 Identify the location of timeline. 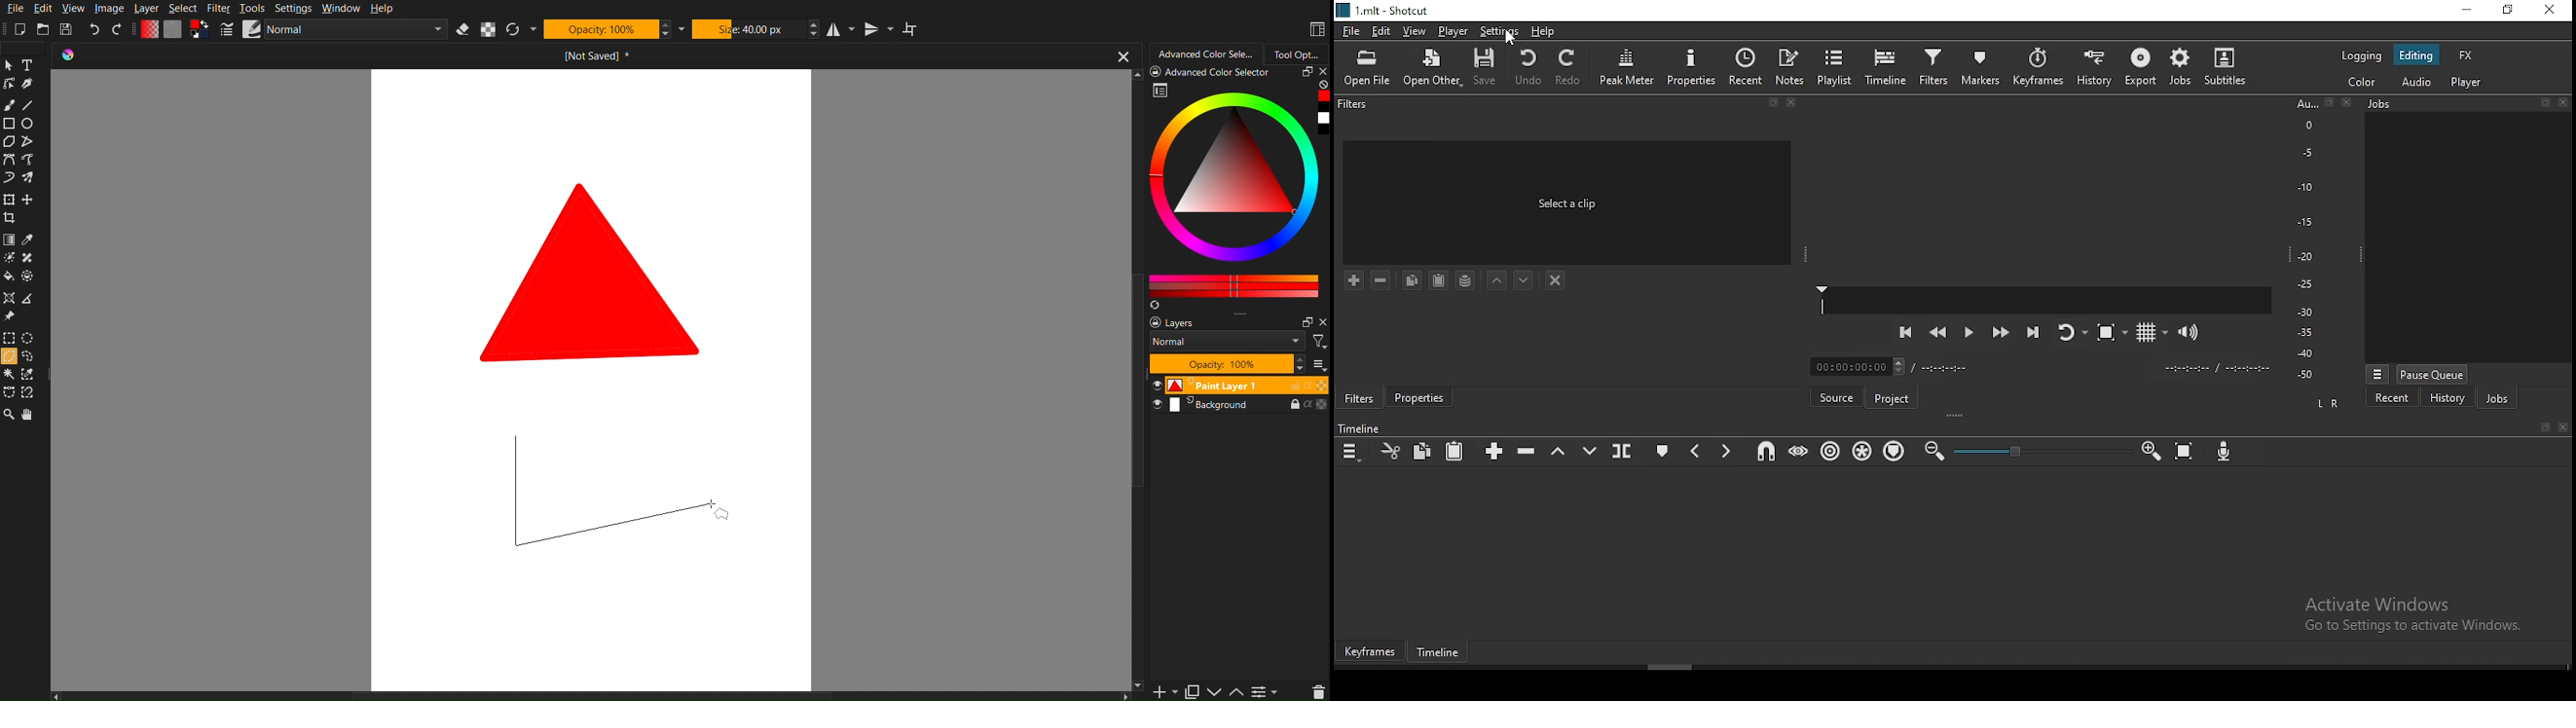
(1443, 654).